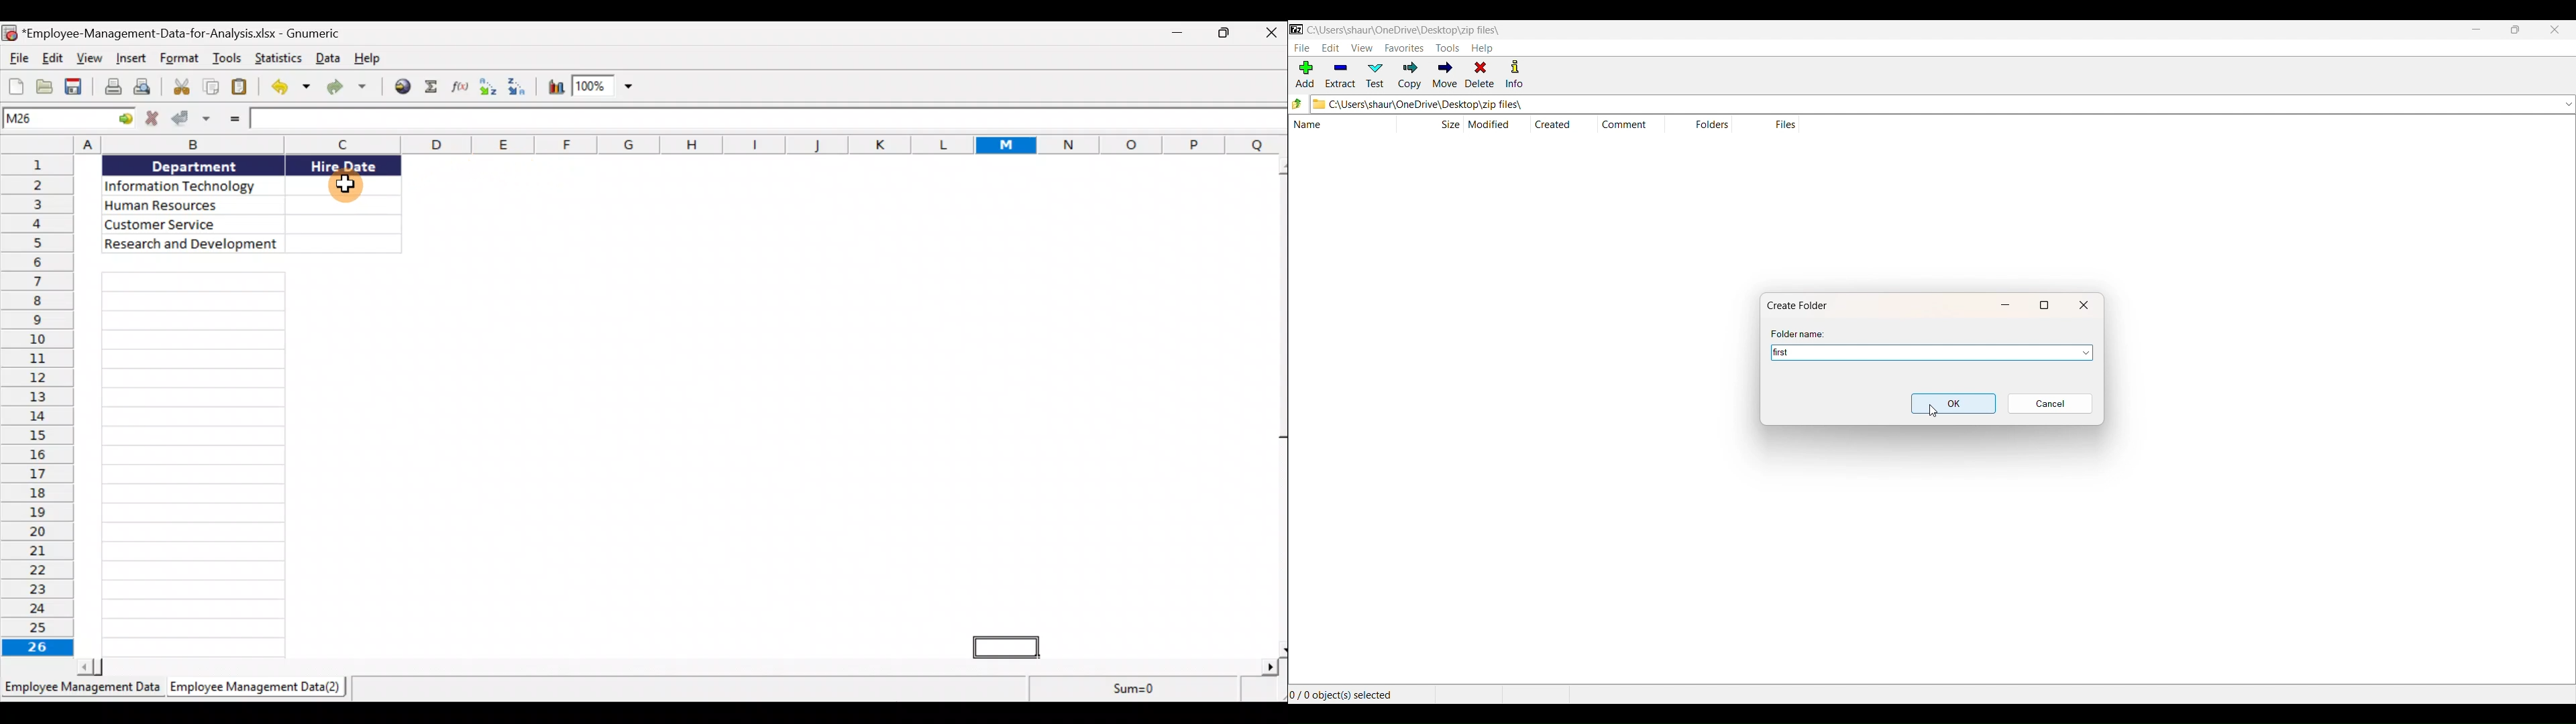  I want to click on Undo last action, so click(288, 88).